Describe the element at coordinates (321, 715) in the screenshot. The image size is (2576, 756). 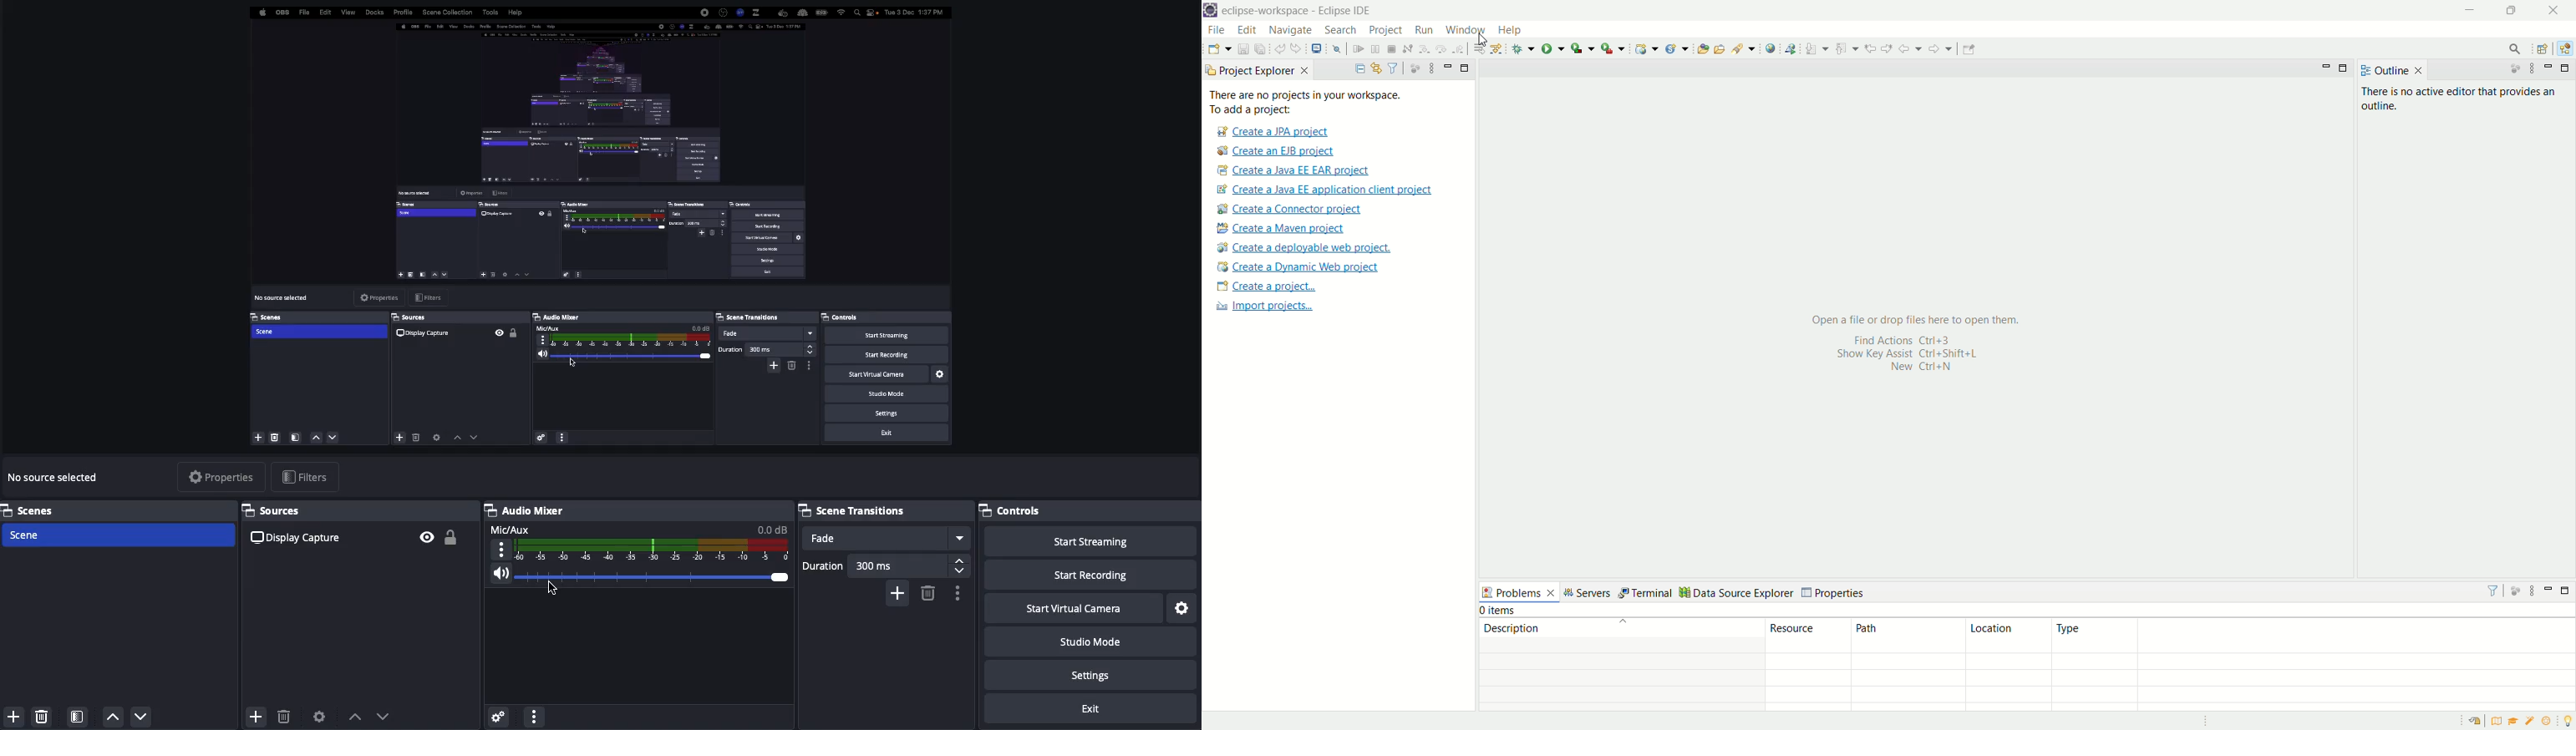
I see `Source preferences ` at that location.